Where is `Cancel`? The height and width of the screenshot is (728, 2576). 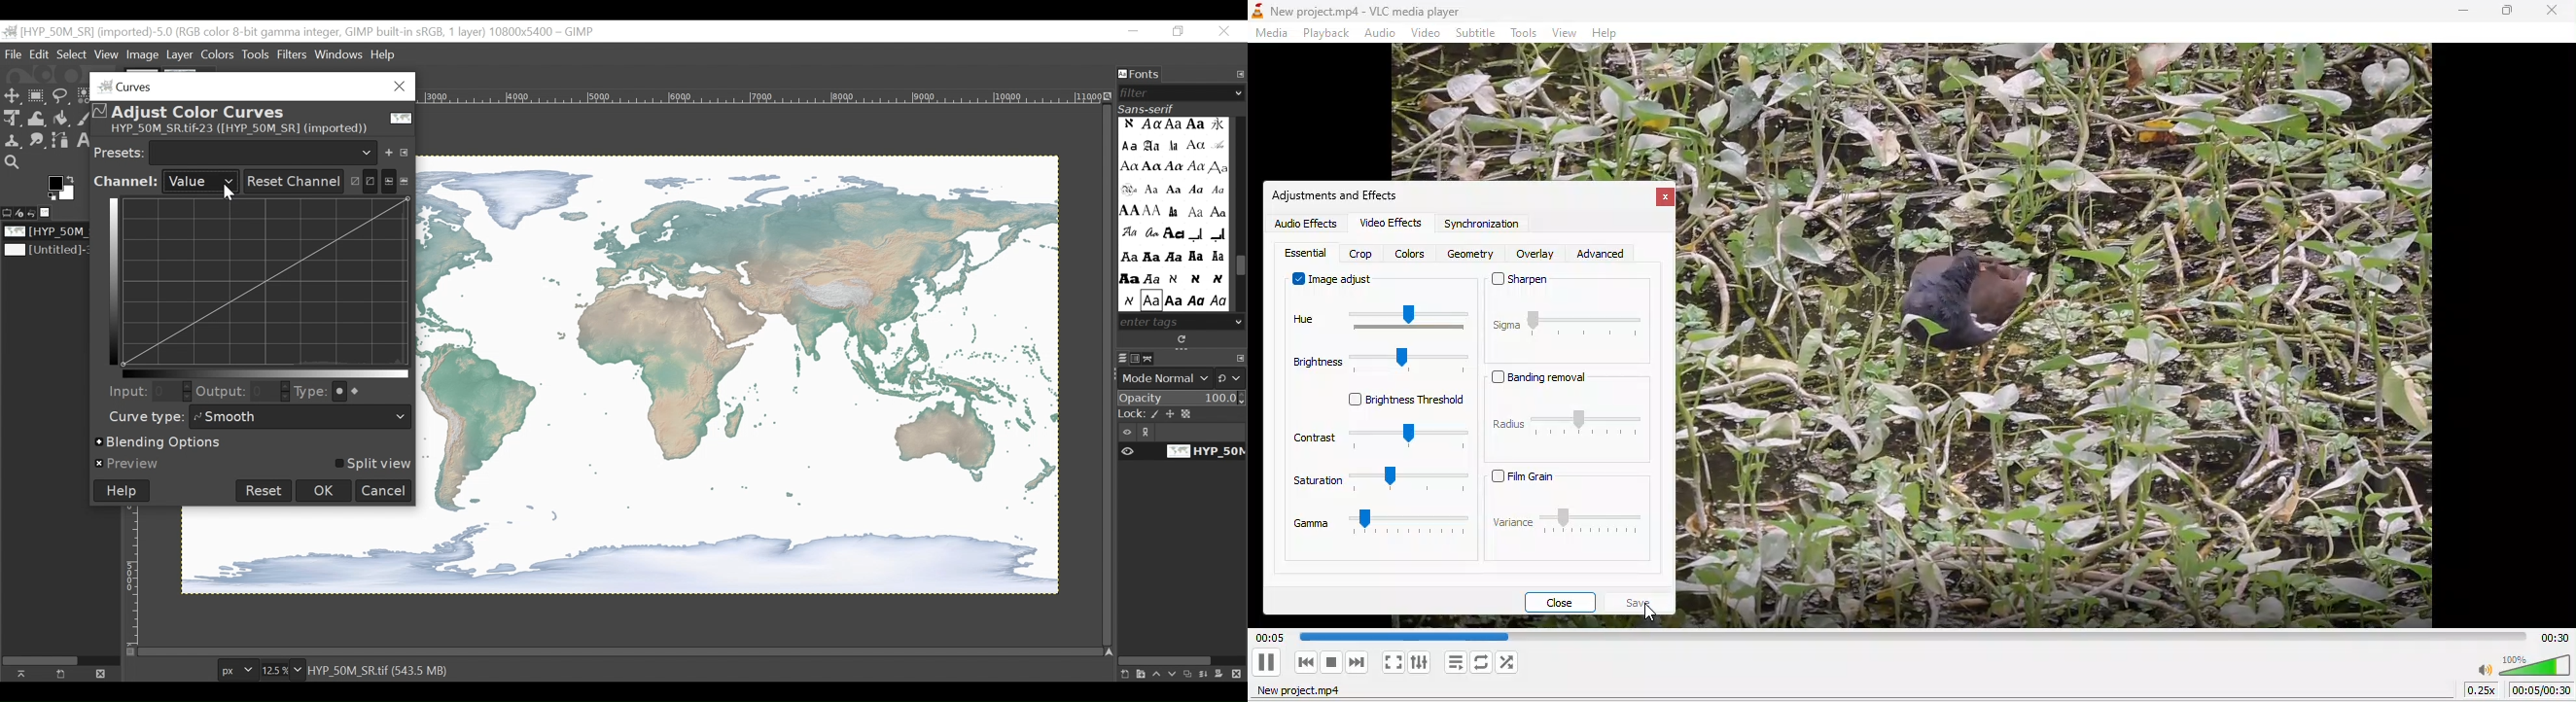 Cancel is located at coordinates (384, 491).